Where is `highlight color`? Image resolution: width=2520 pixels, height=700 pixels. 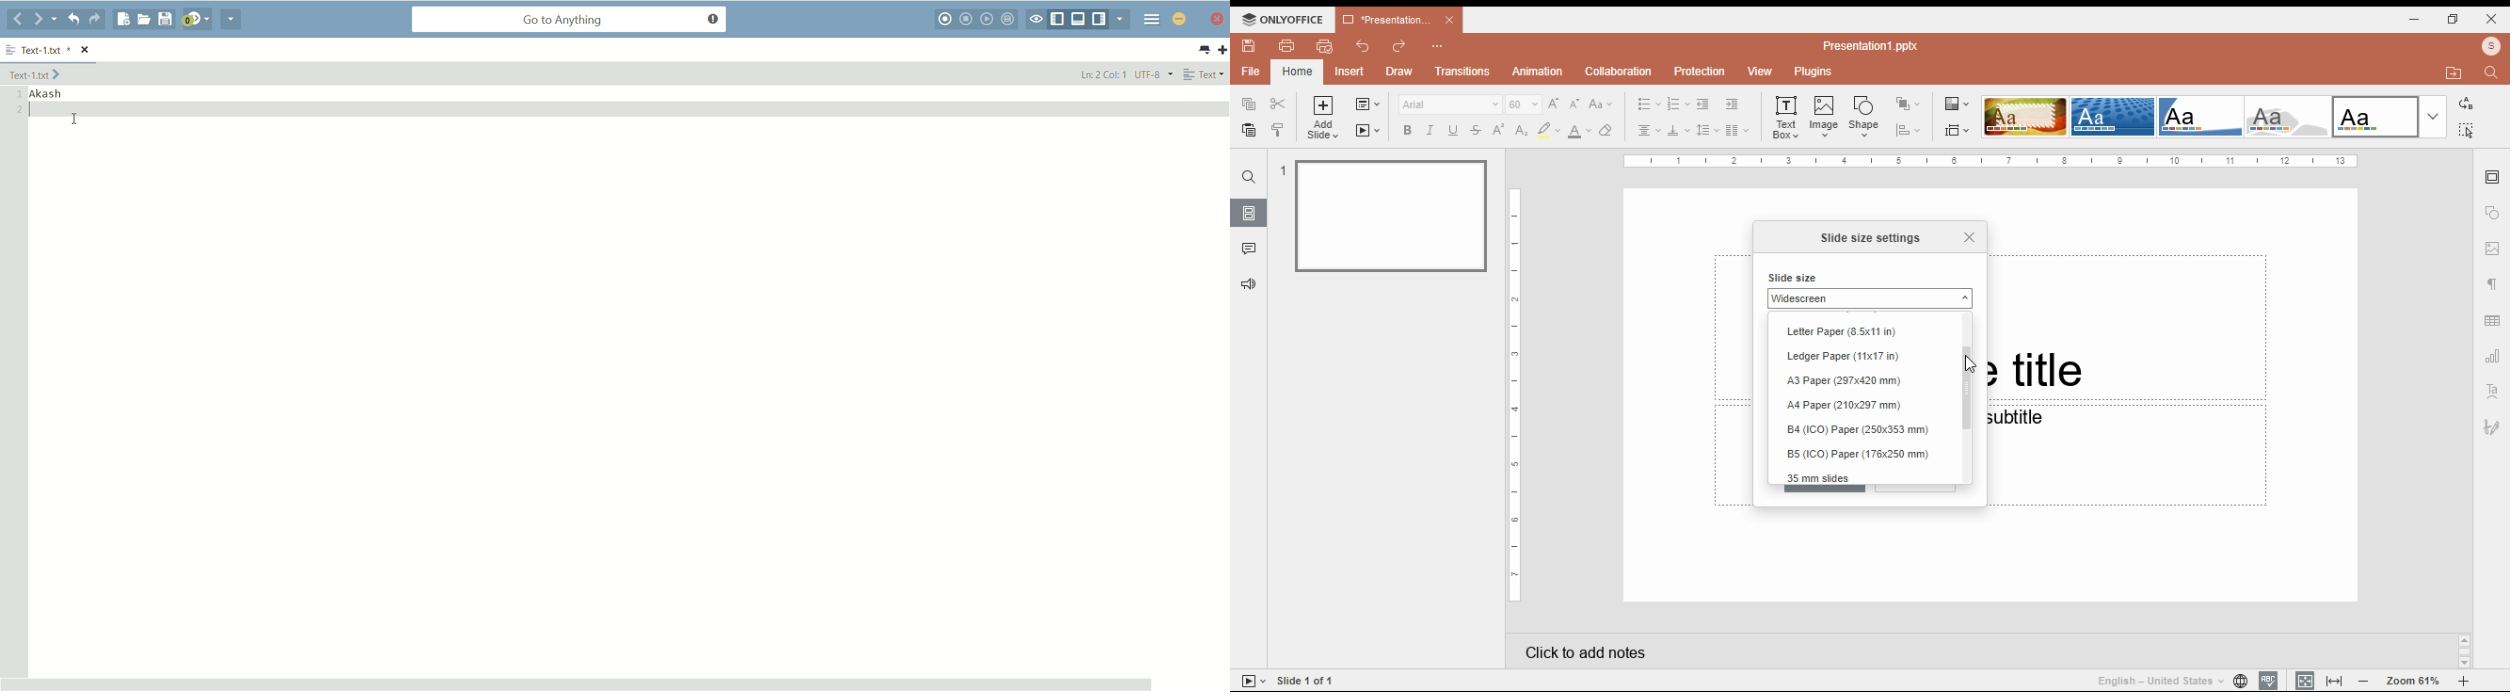 highlight color is located at coordinates (1548, 130).